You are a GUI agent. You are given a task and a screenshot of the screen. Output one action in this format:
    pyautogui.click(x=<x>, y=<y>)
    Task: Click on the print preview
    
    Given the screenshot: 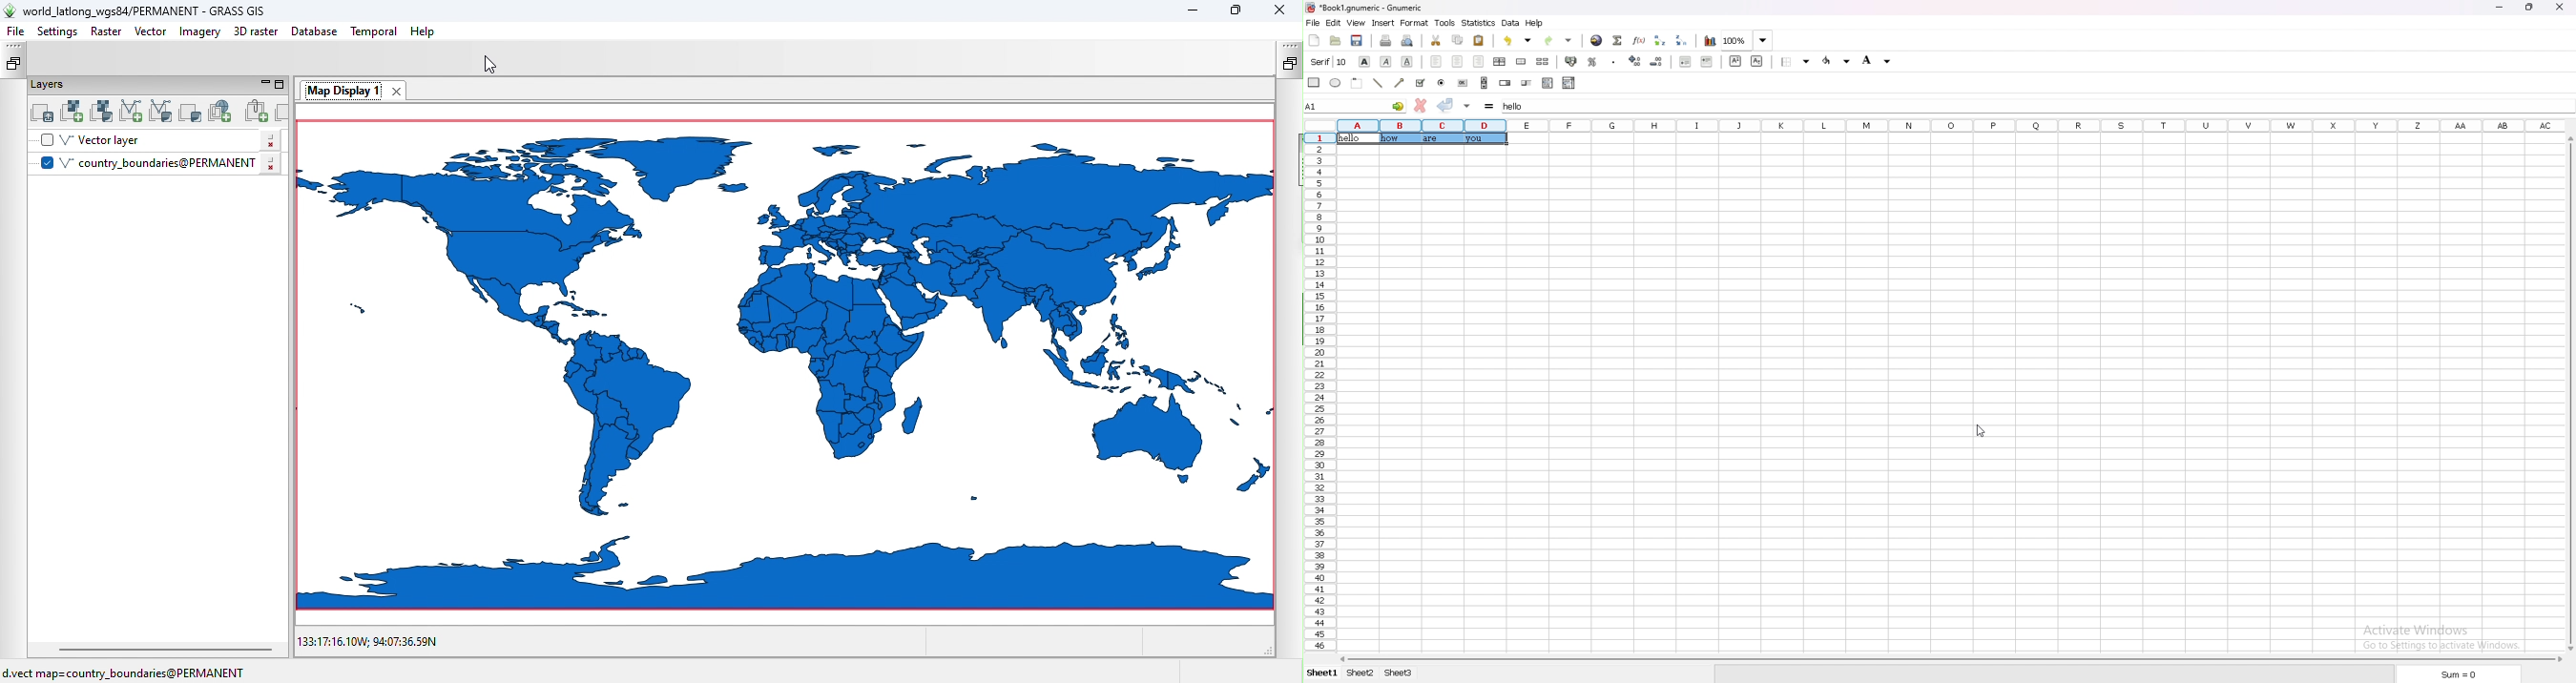 What is the action you would take?
    pyautogui.click(x=1408, y=40)
    